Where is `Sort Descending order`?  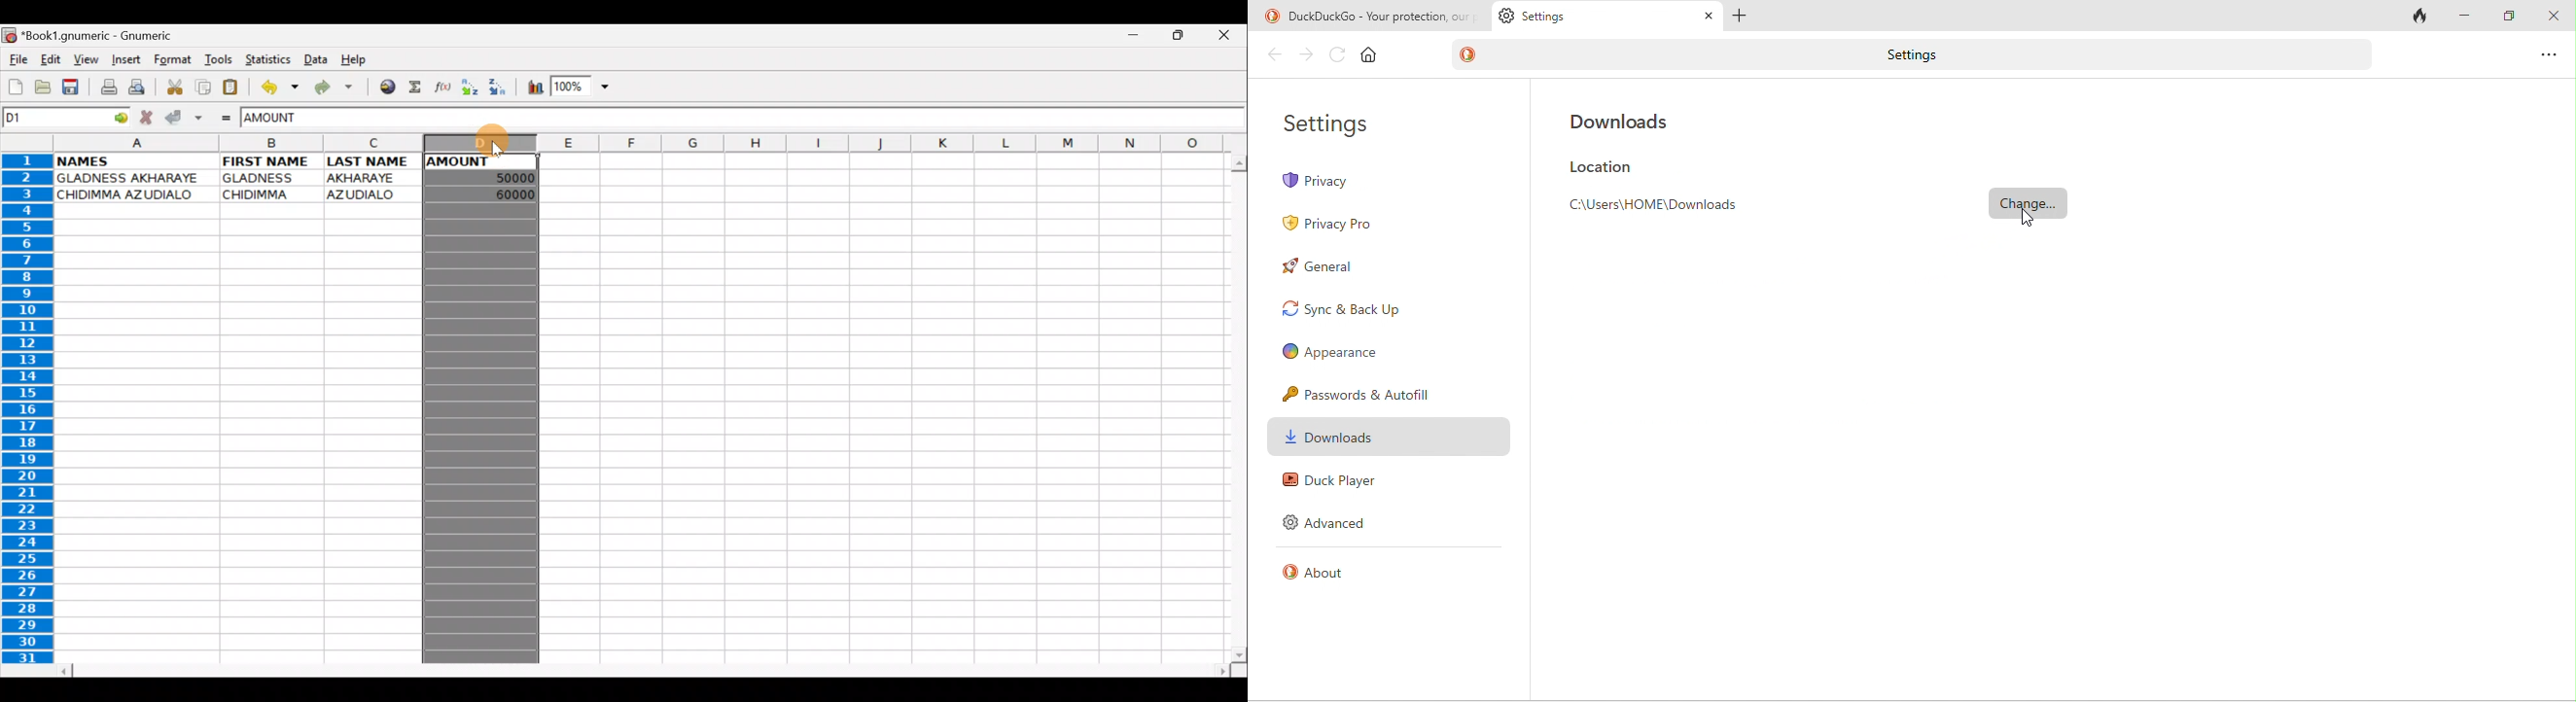 Sort Descending order is located at coordinates (499, 87).